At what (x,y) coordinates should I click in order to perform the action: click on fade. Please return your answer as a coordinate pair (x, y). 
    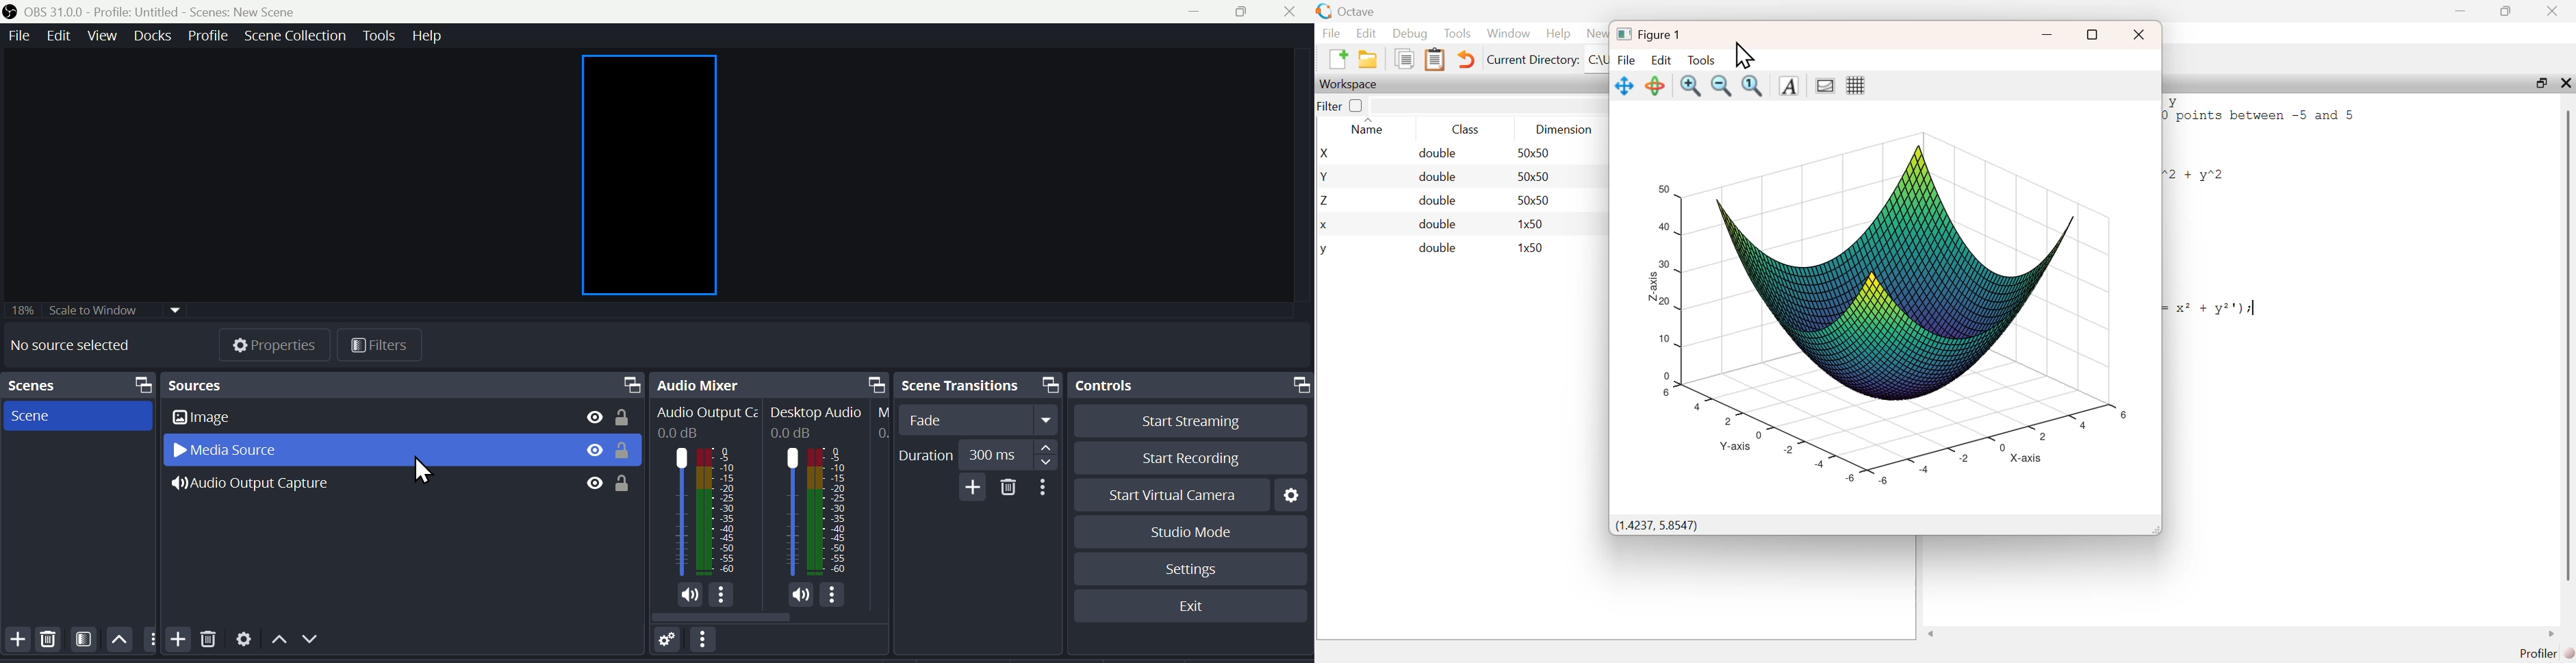
    Looking at the image, I should click on (982, 420).